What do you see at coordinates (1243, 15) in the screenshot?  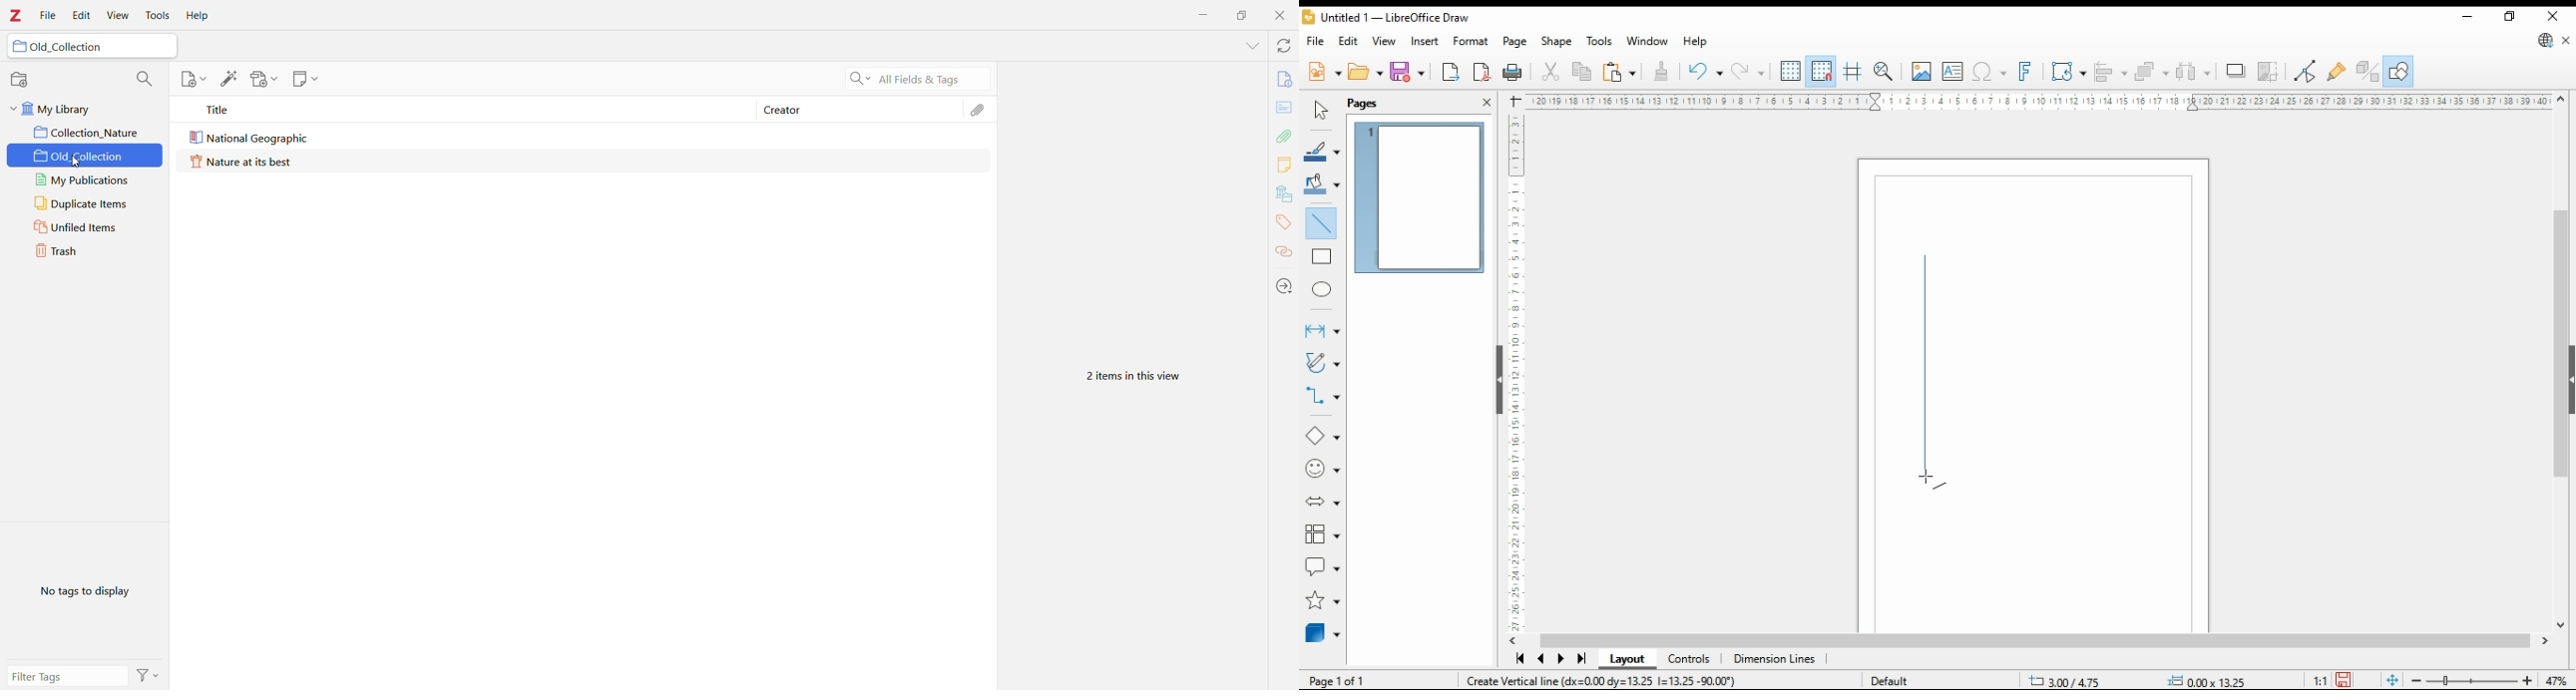 I see `Restore Down` at bounding box center [1243, 15].